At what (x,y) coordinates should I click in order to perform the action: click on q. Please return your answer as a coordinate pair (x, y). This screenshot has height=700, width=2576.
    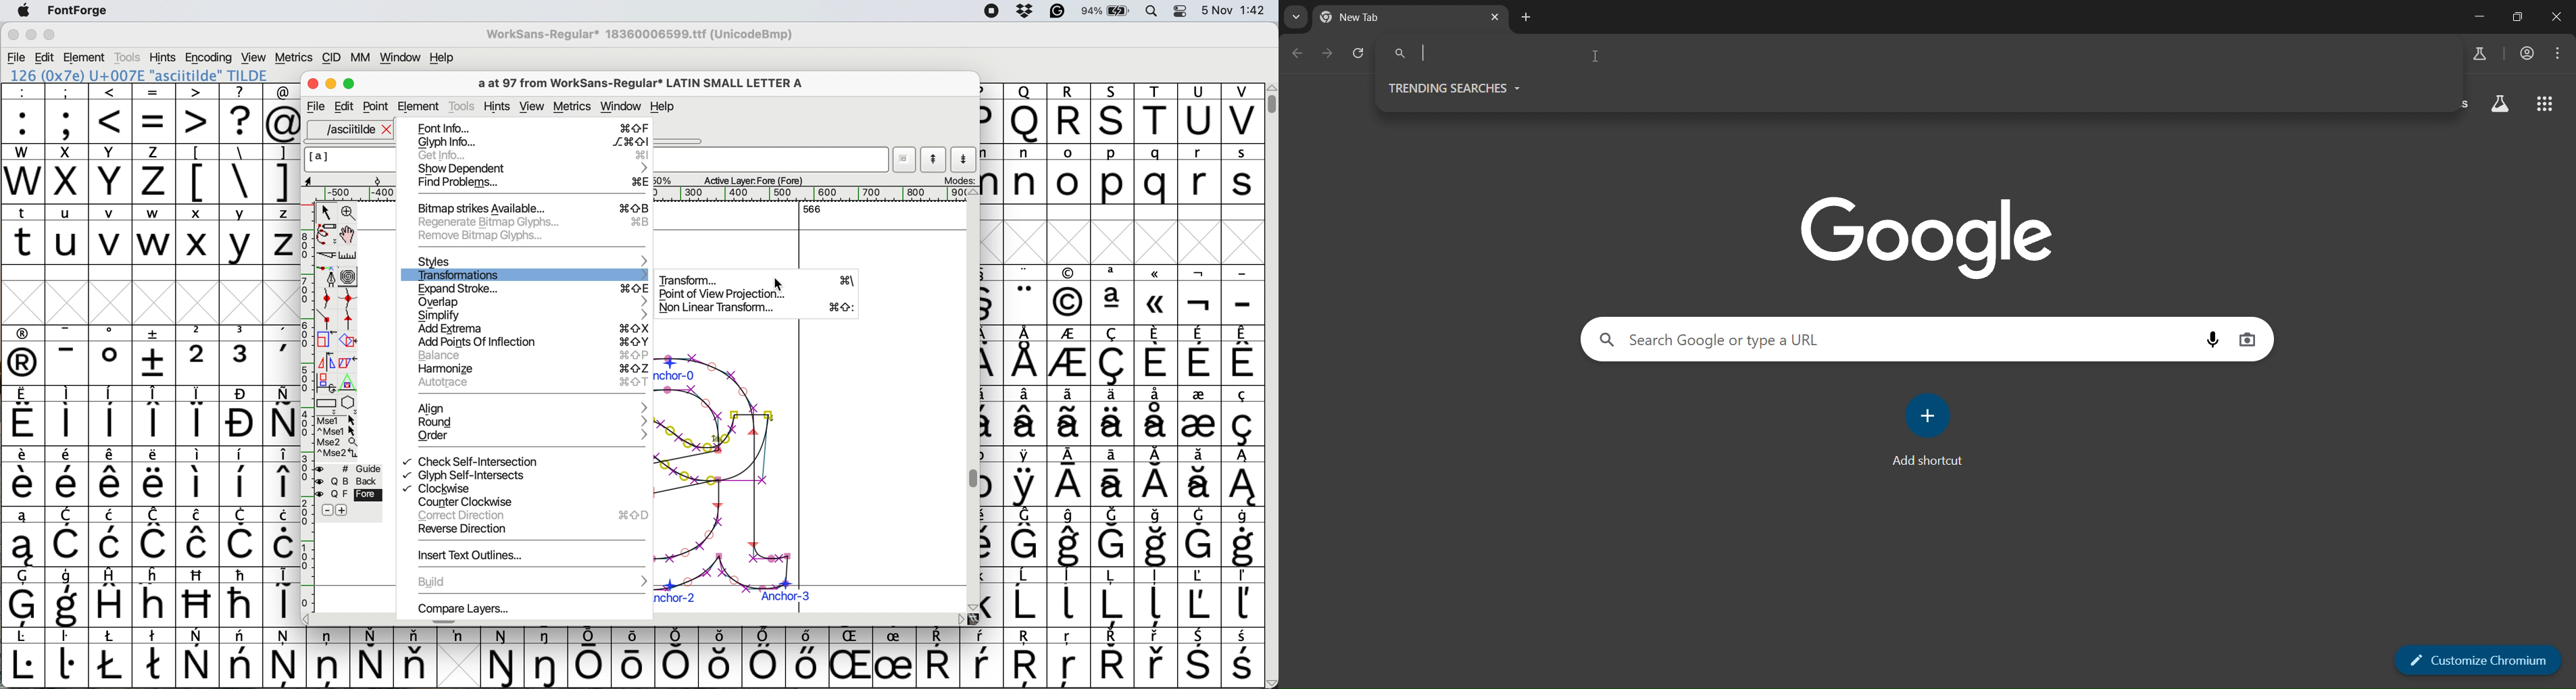
    Looking at the image, I should click on (1159, 175).